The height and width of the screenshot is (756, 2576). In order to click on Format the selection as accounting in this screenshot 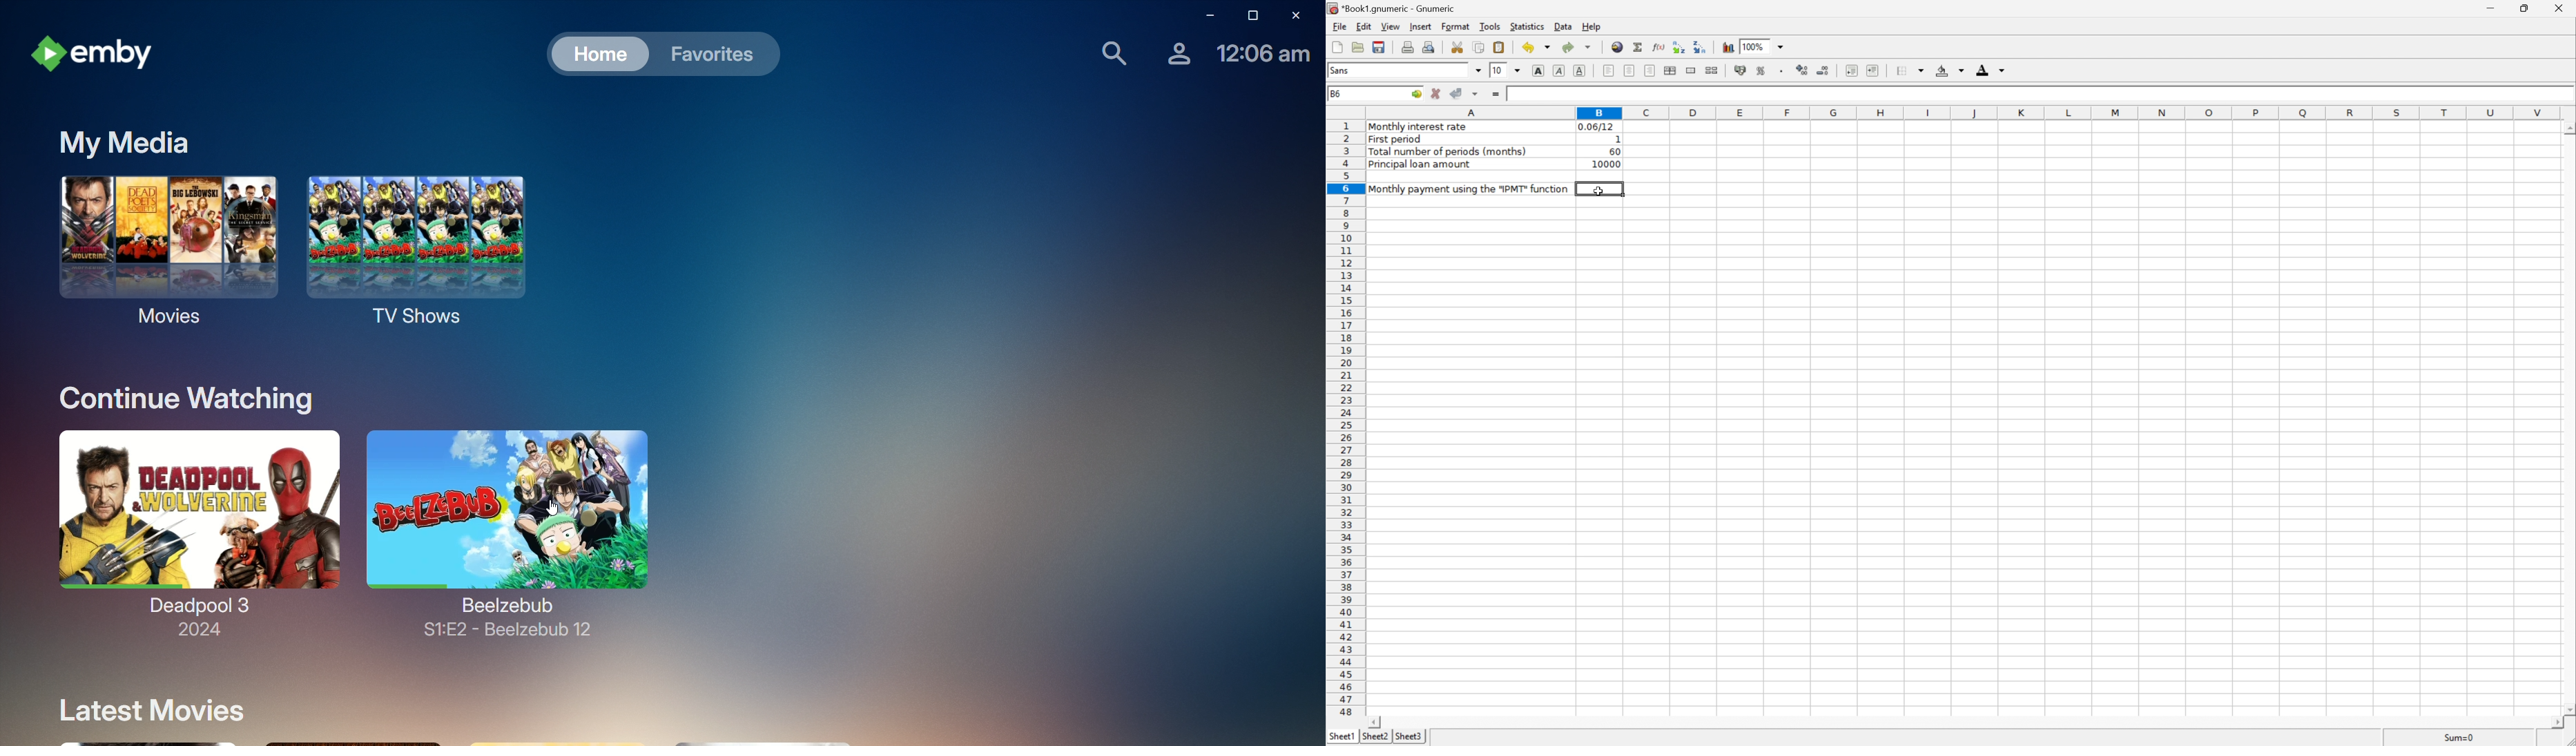, I will do `click(1741, 70)`.